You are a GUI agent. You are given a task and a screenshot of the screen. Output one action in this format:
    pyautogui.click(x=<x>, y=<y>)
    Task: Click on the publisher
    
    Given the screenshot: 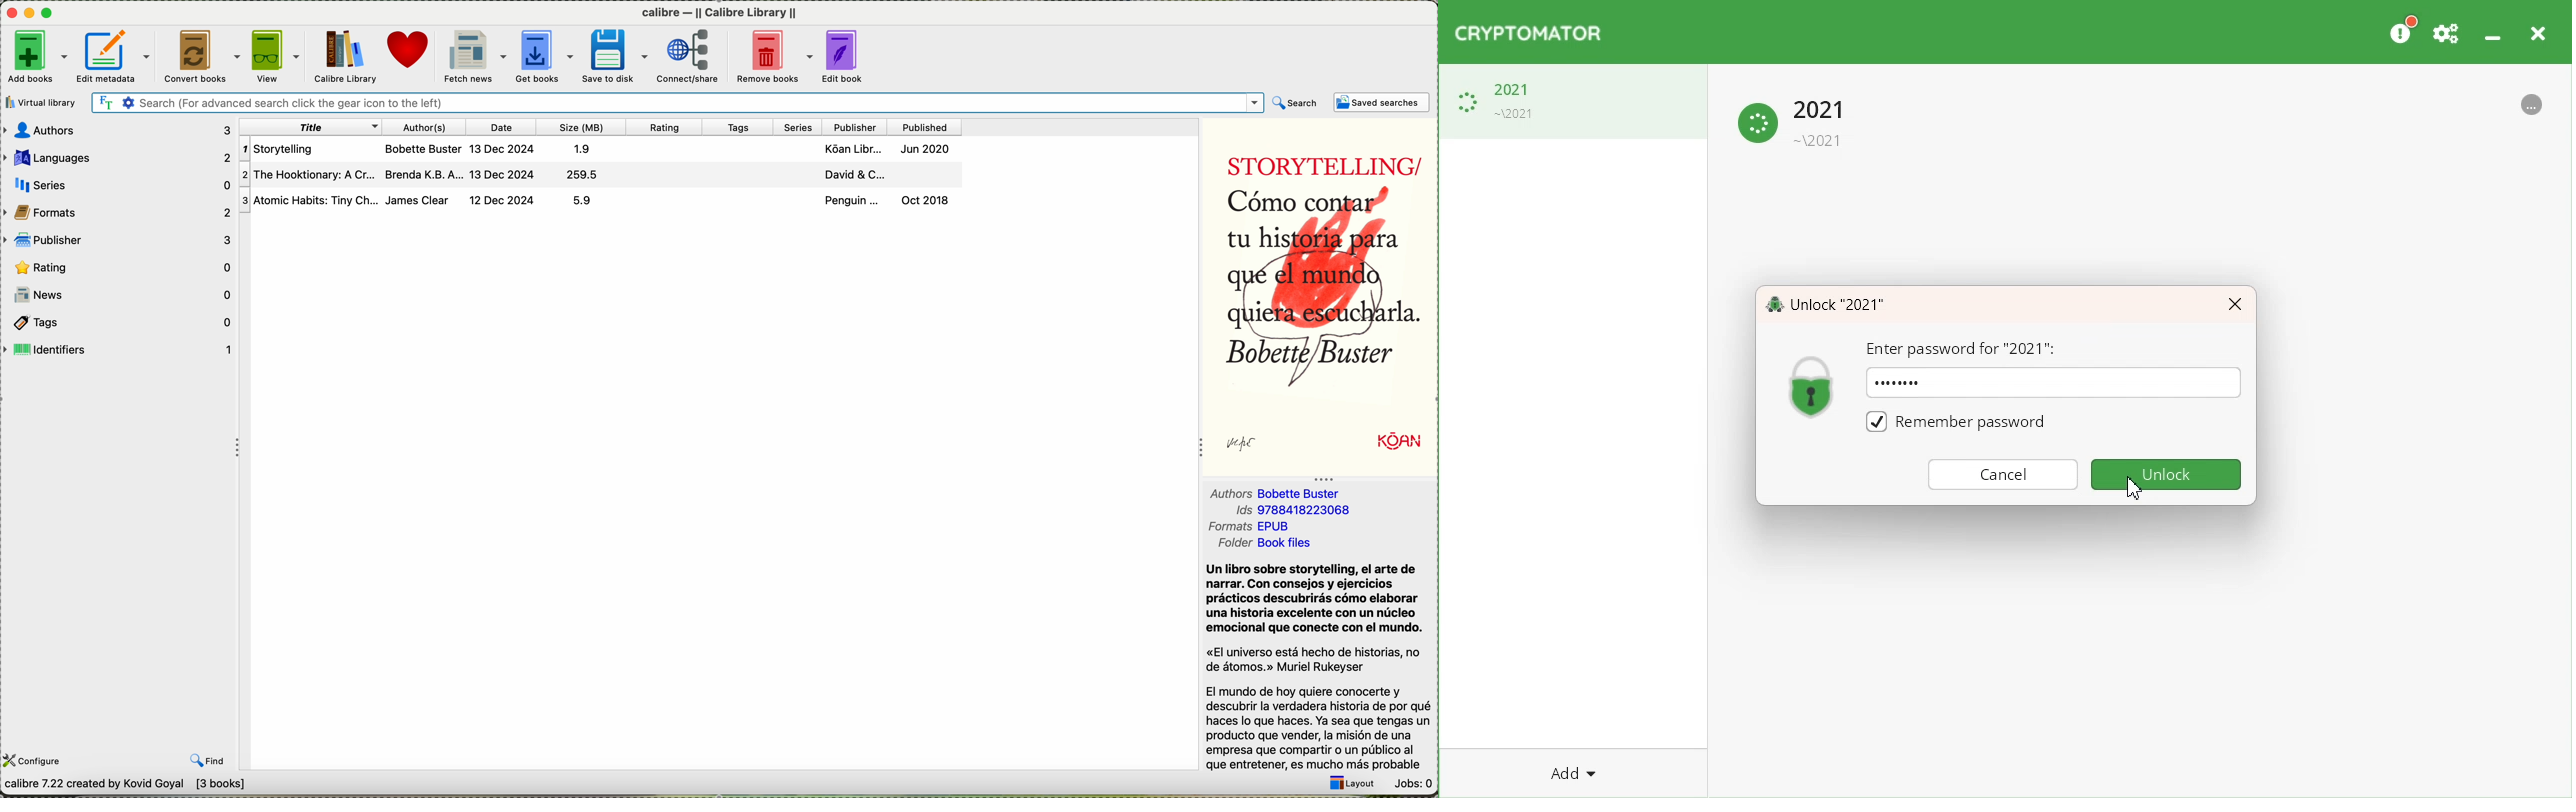 What is the action you would take?
    pyautogui.click(x=119, y=239)
    